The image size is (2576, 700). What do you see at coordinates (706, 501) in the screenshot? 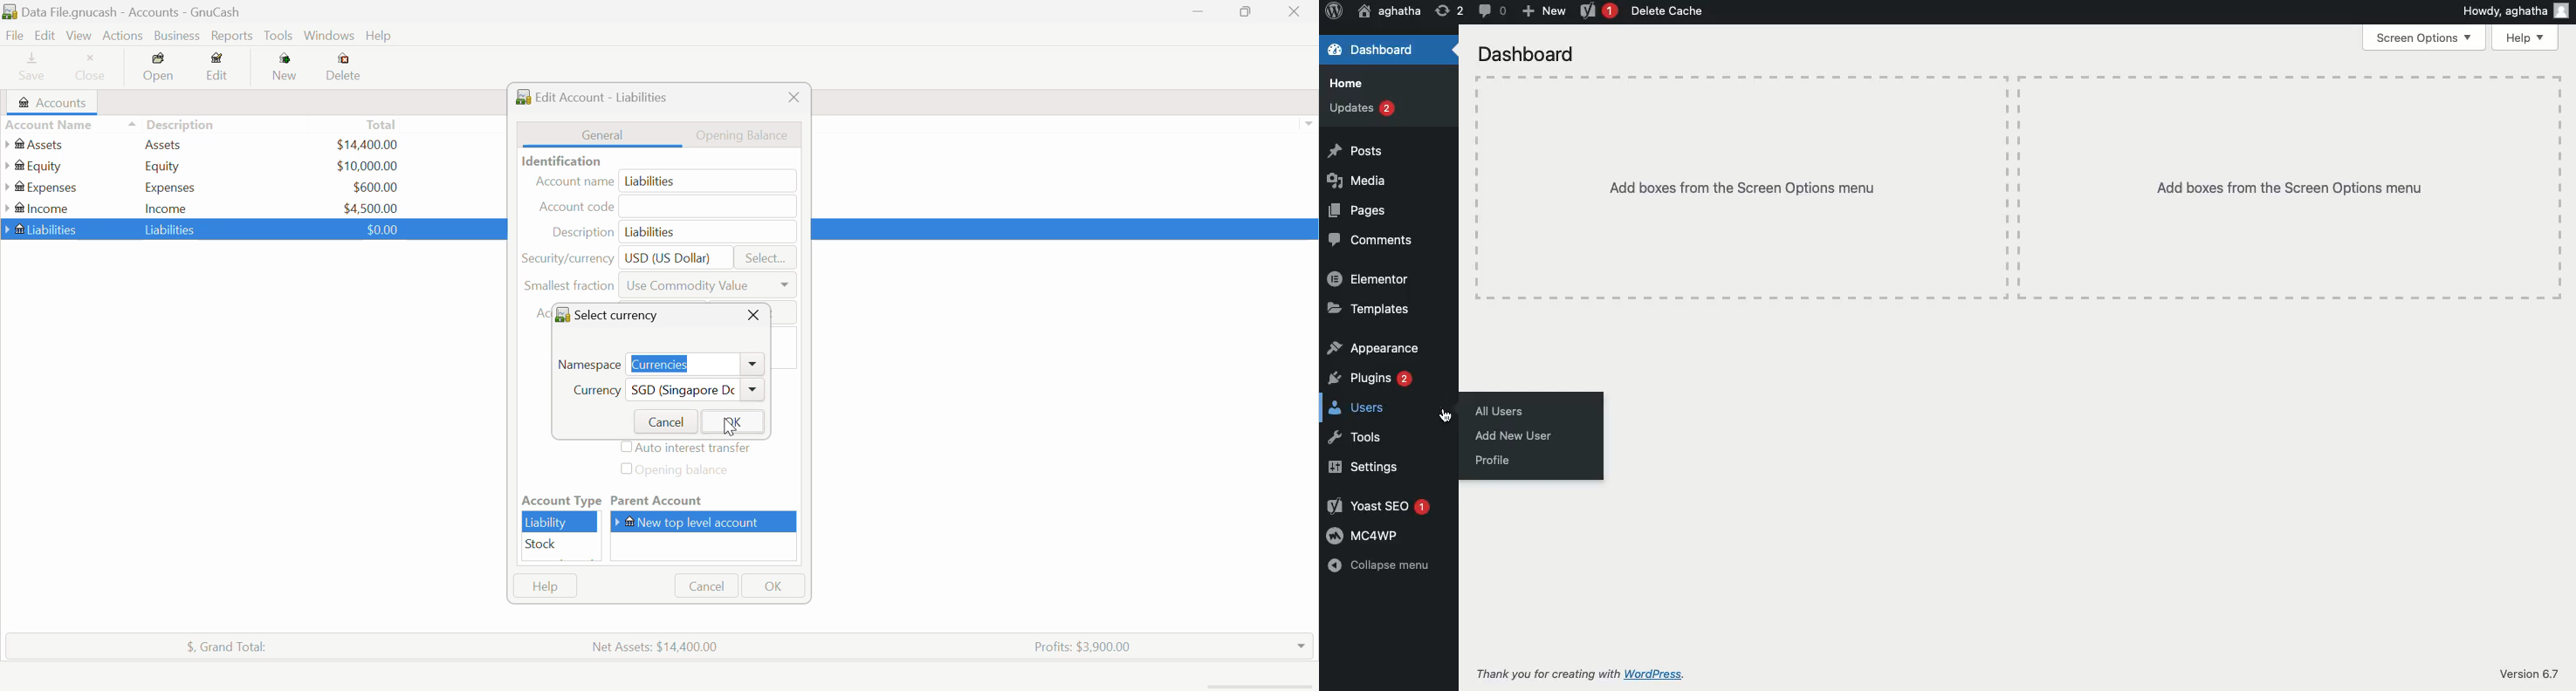
I see `Parent Account` at bounding box center [706, 501].